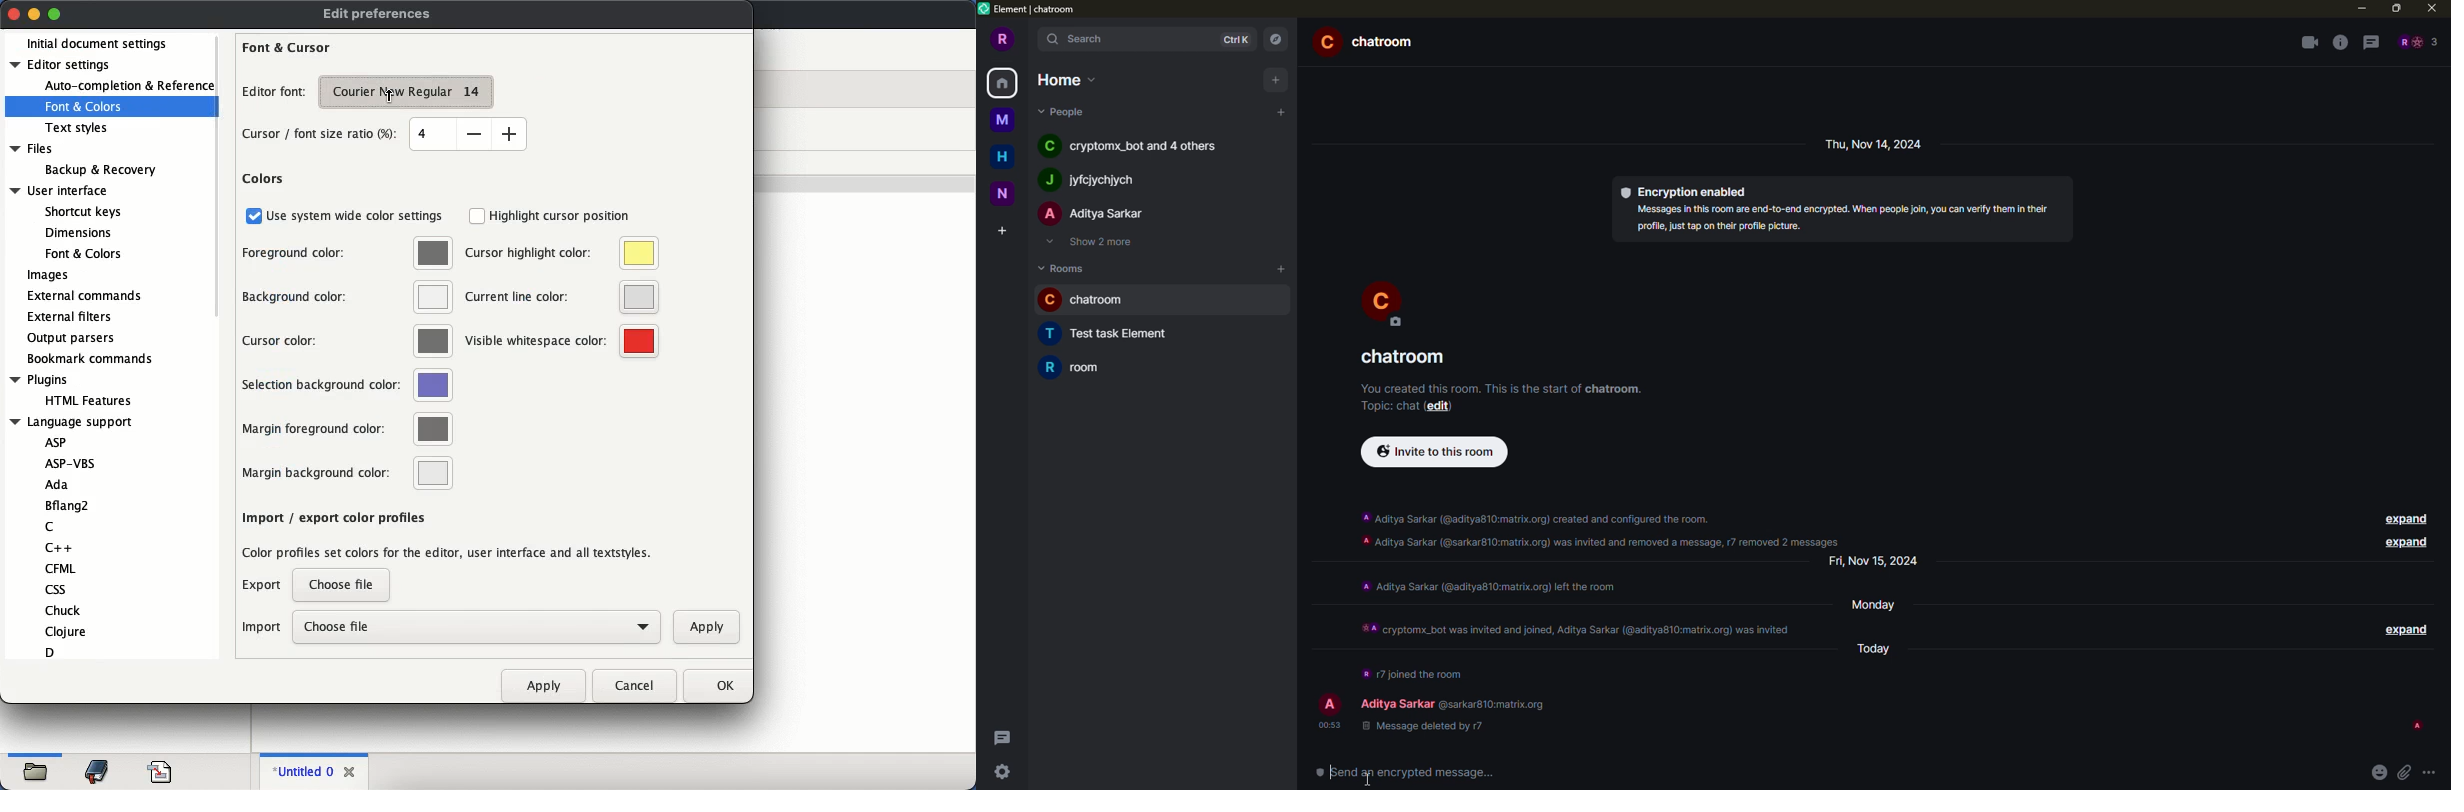 The image size is (2464, 812). What do you see at coordinates (1001, 737) in the screenshot?
I see `threads` at bounding box center [1001, 737].